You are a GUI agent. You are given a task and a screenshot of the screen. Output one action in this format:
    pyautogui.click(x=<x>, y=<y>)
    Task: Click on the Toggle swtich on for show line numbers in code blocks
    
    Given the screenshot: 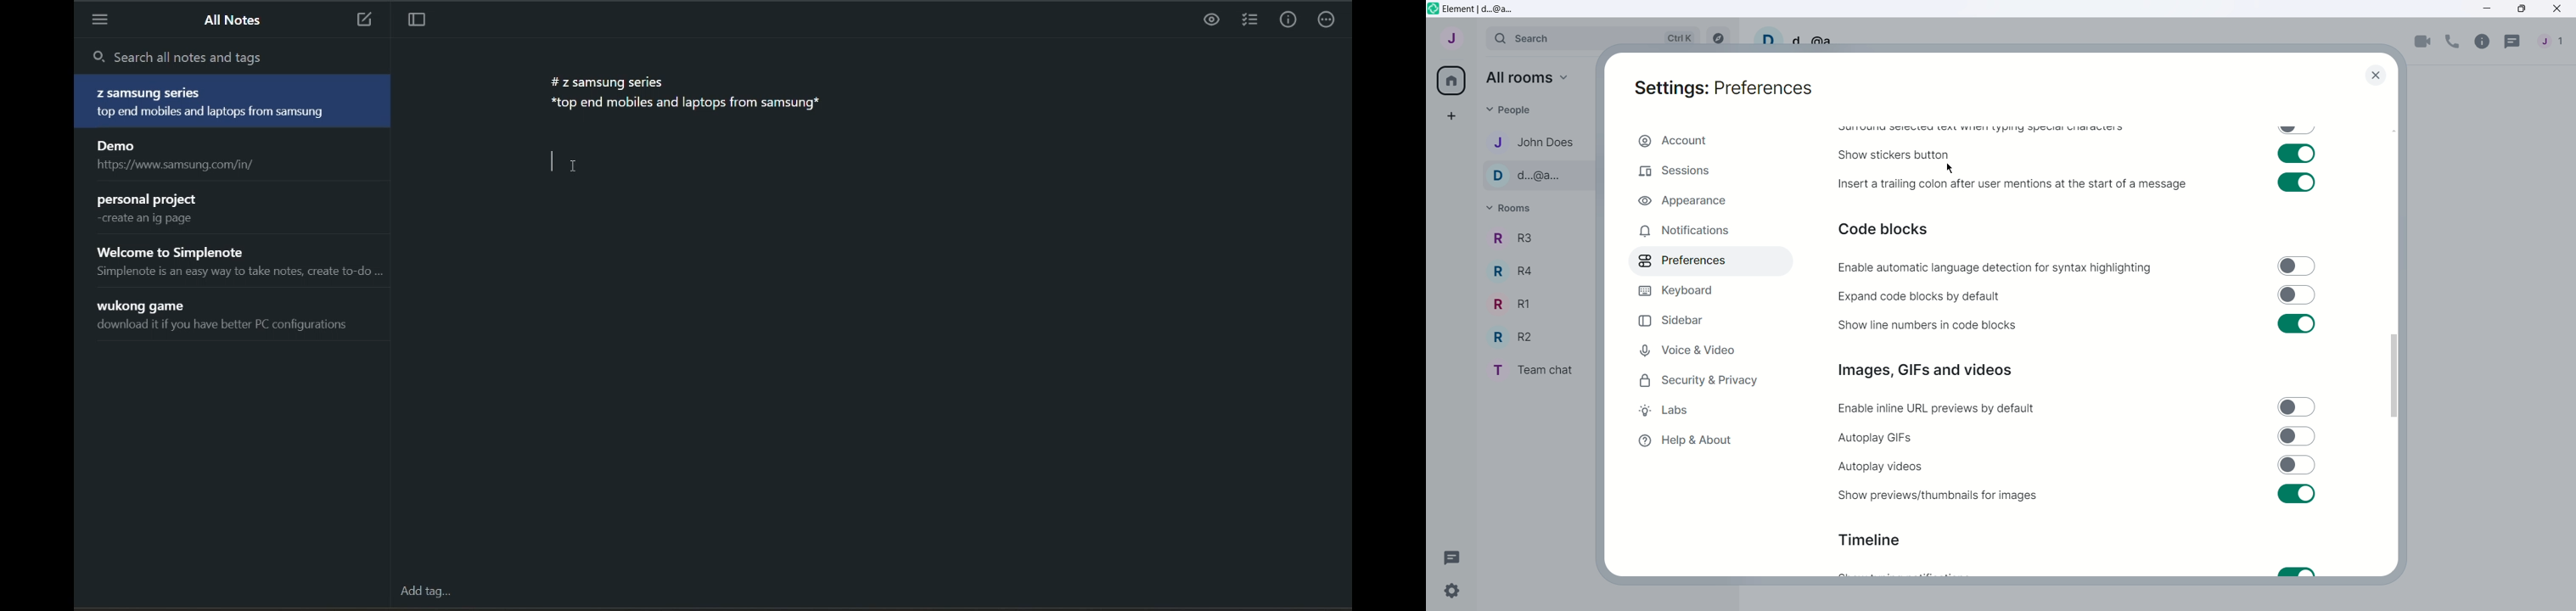 What is the action you would take?
    pyautogui.click(x=2295, y=323)
    